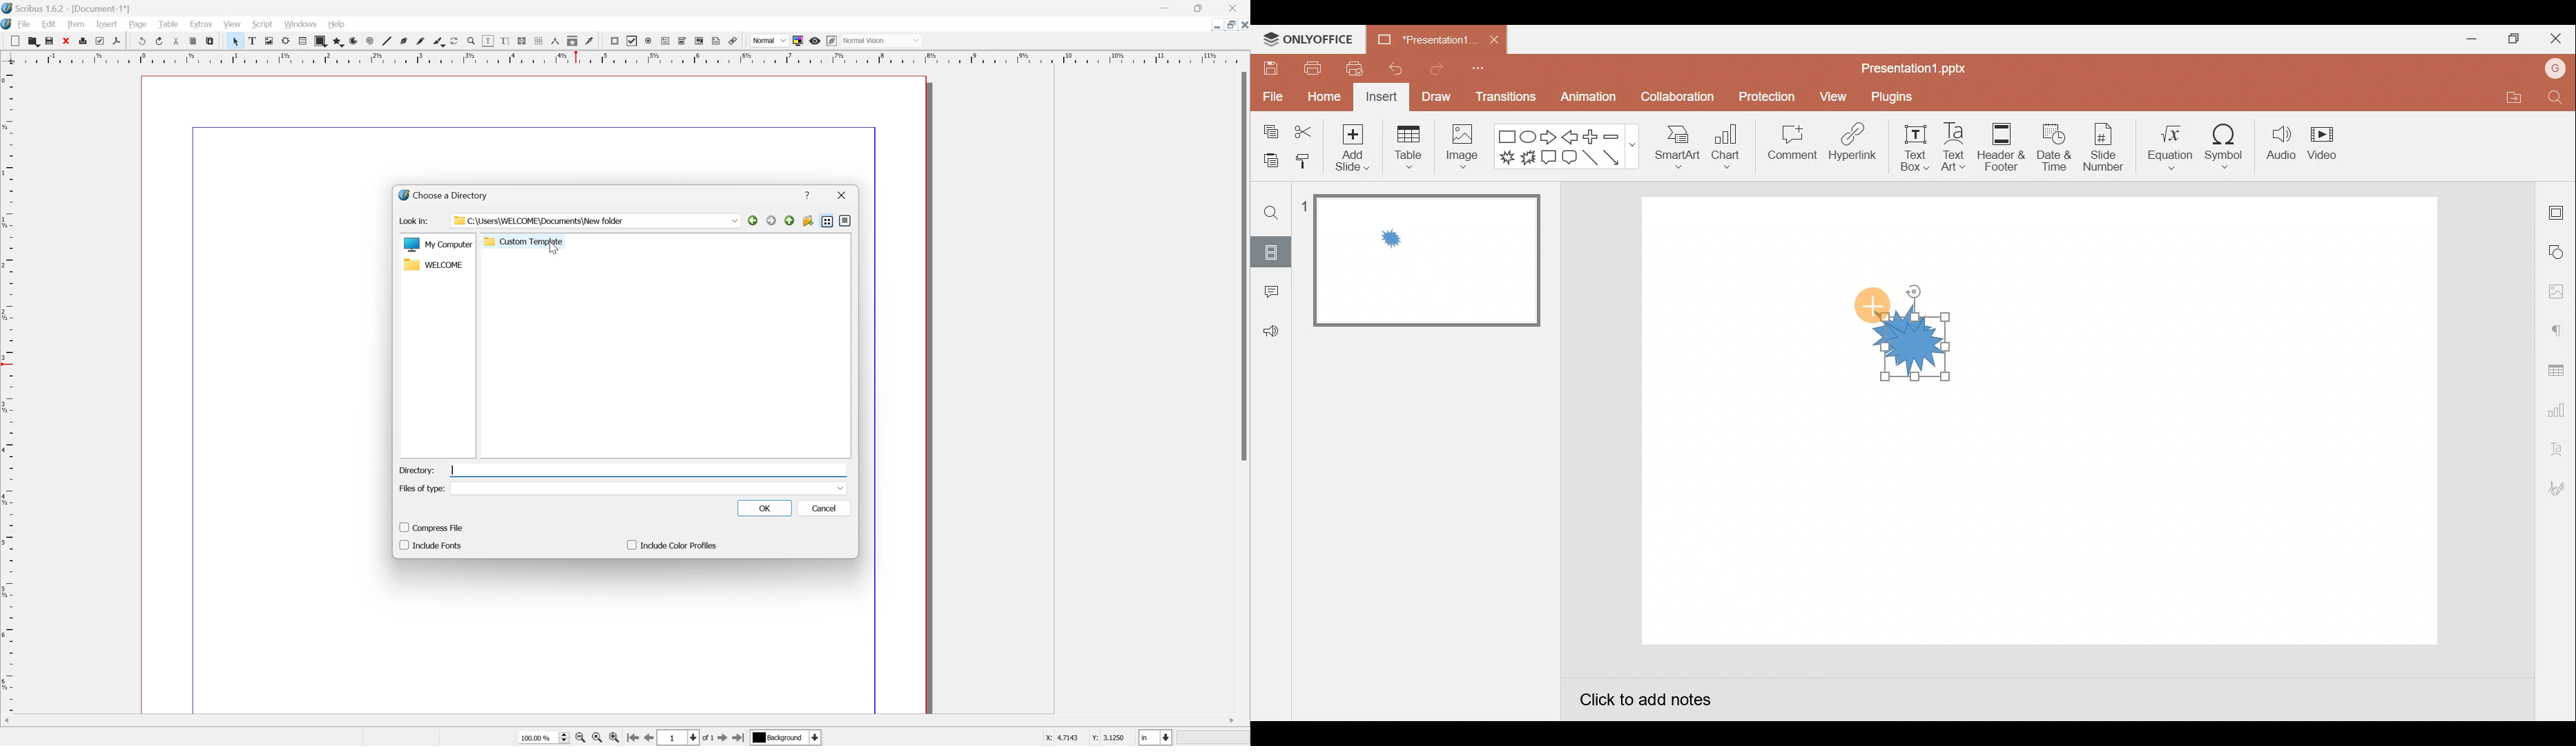  What do you see at coordinates (173, 42) in the screenshot?
I see `cut` at bounding box center [173, 42].